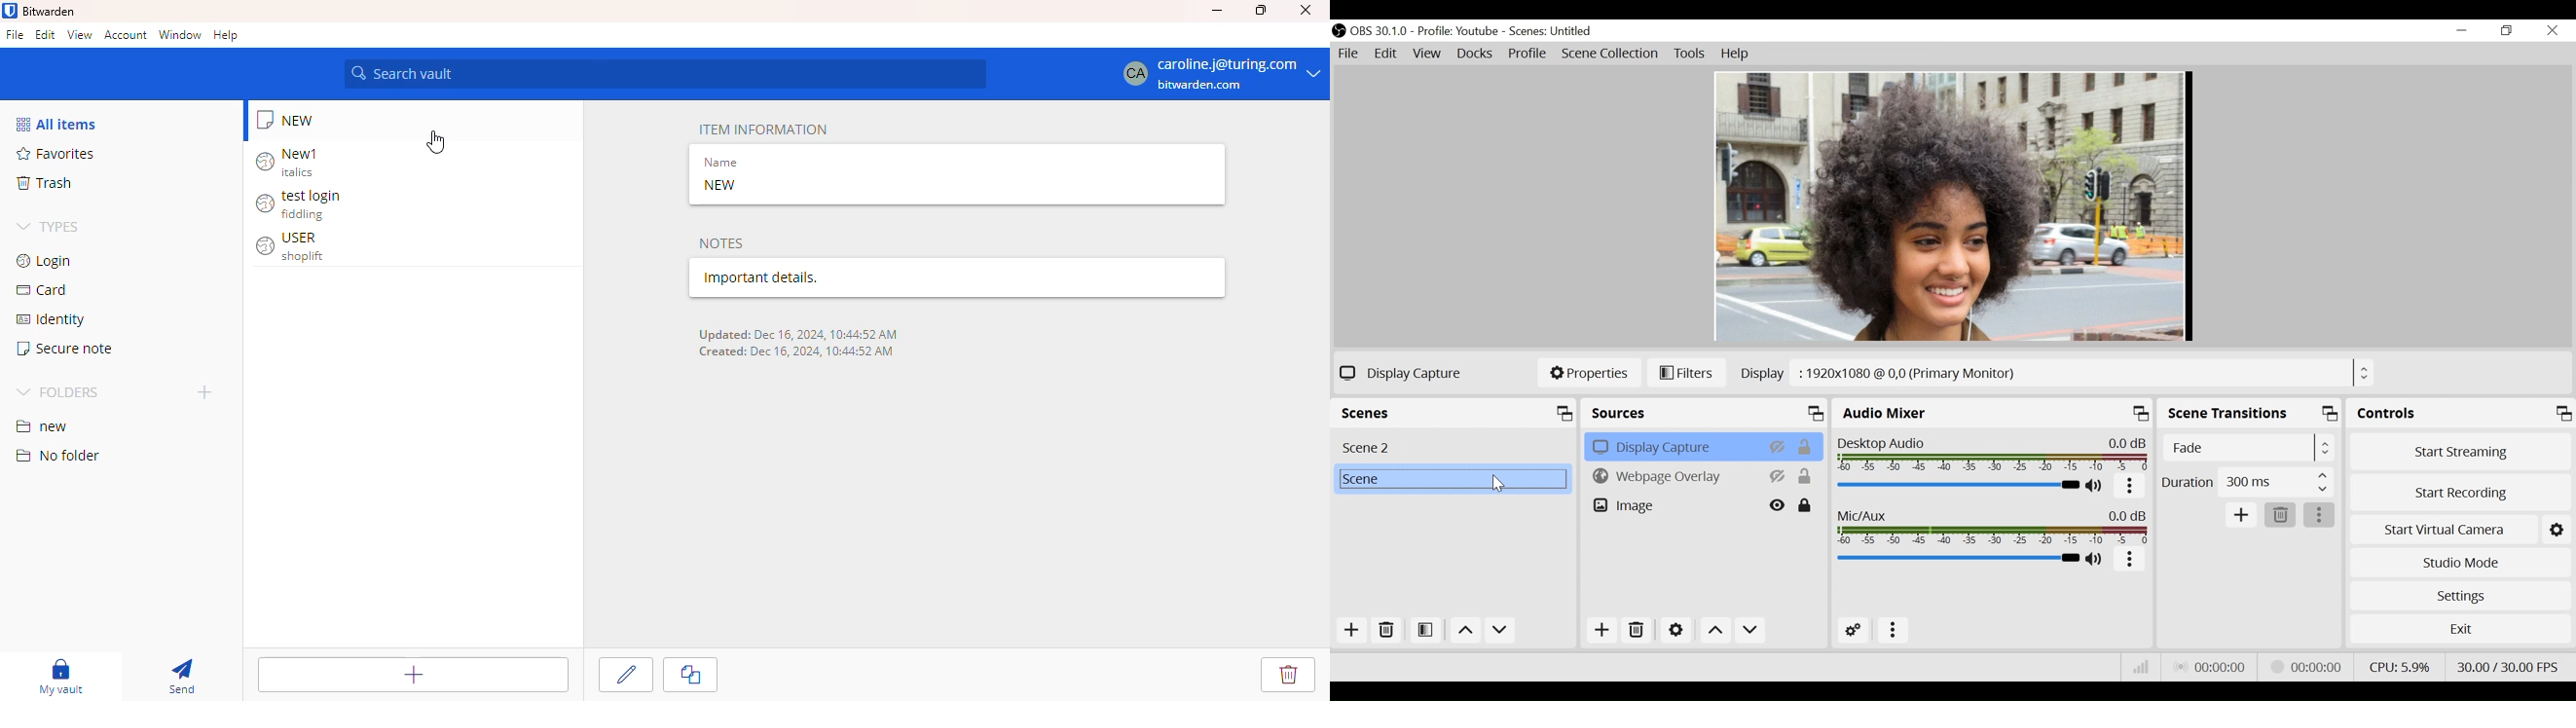 This screenshot has width=2576, height=728. What do you see at coordinates (2212, 665) in the screenshot?
I see `Live Status` at bounding box center [2212, 665].